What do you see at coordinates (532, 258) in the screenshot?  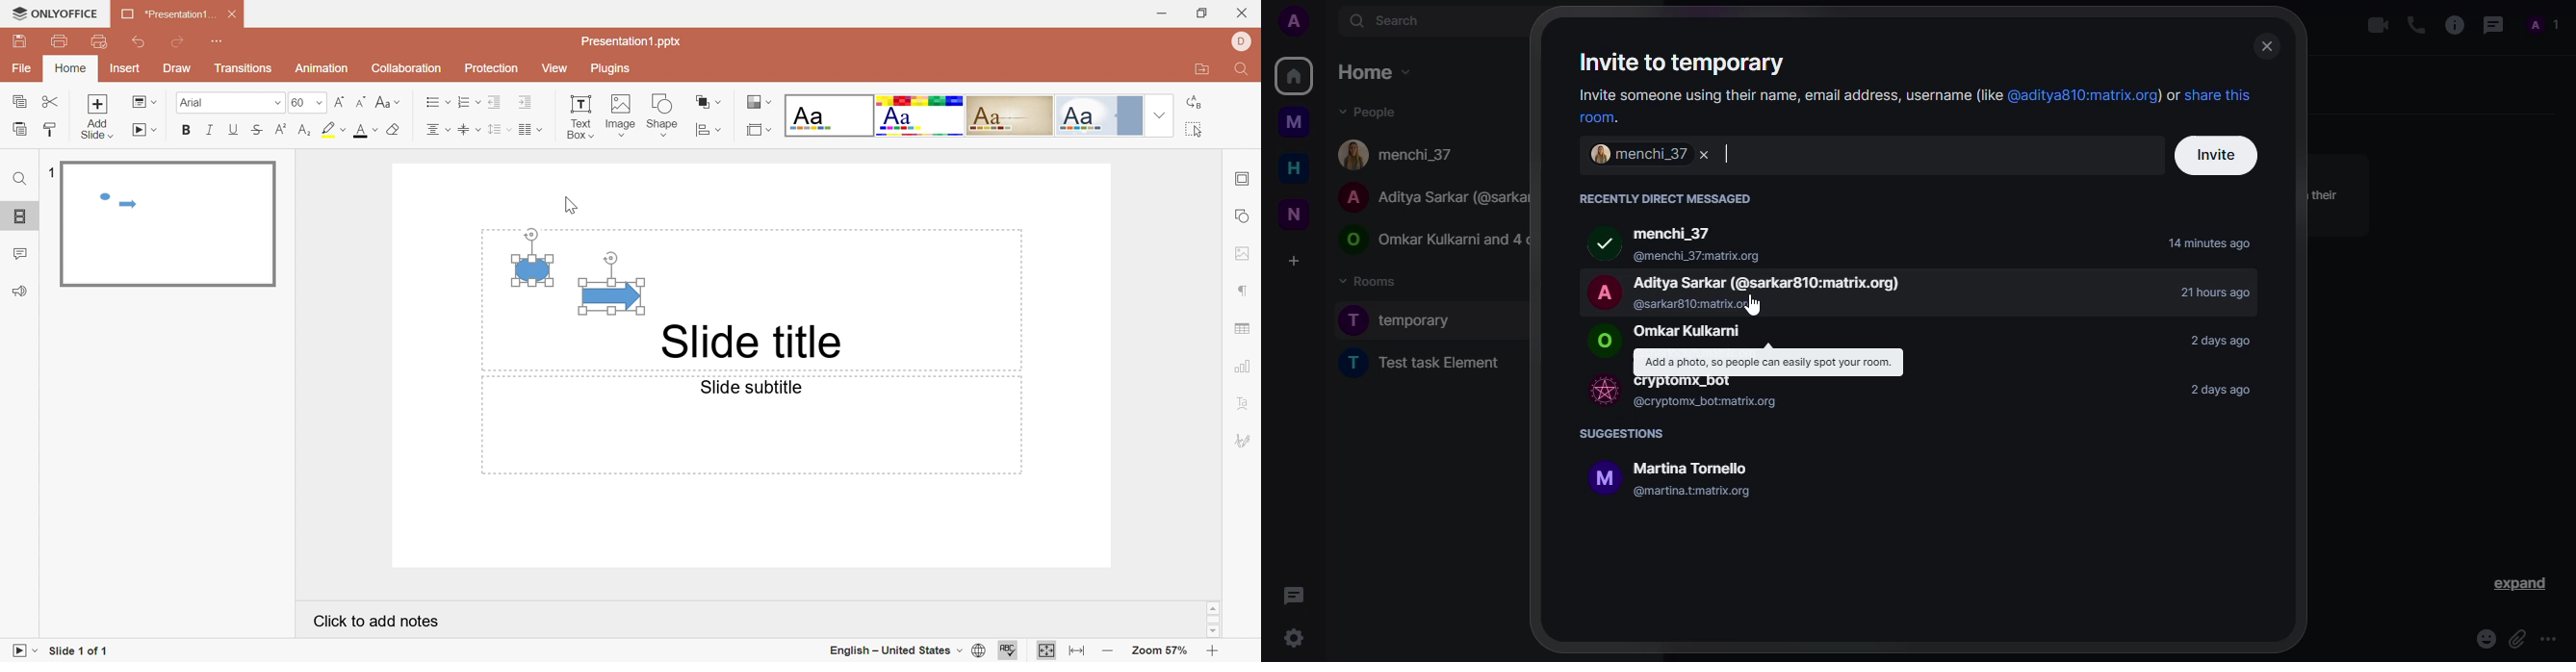 I see `Shape` at bounding box center [532, 258].